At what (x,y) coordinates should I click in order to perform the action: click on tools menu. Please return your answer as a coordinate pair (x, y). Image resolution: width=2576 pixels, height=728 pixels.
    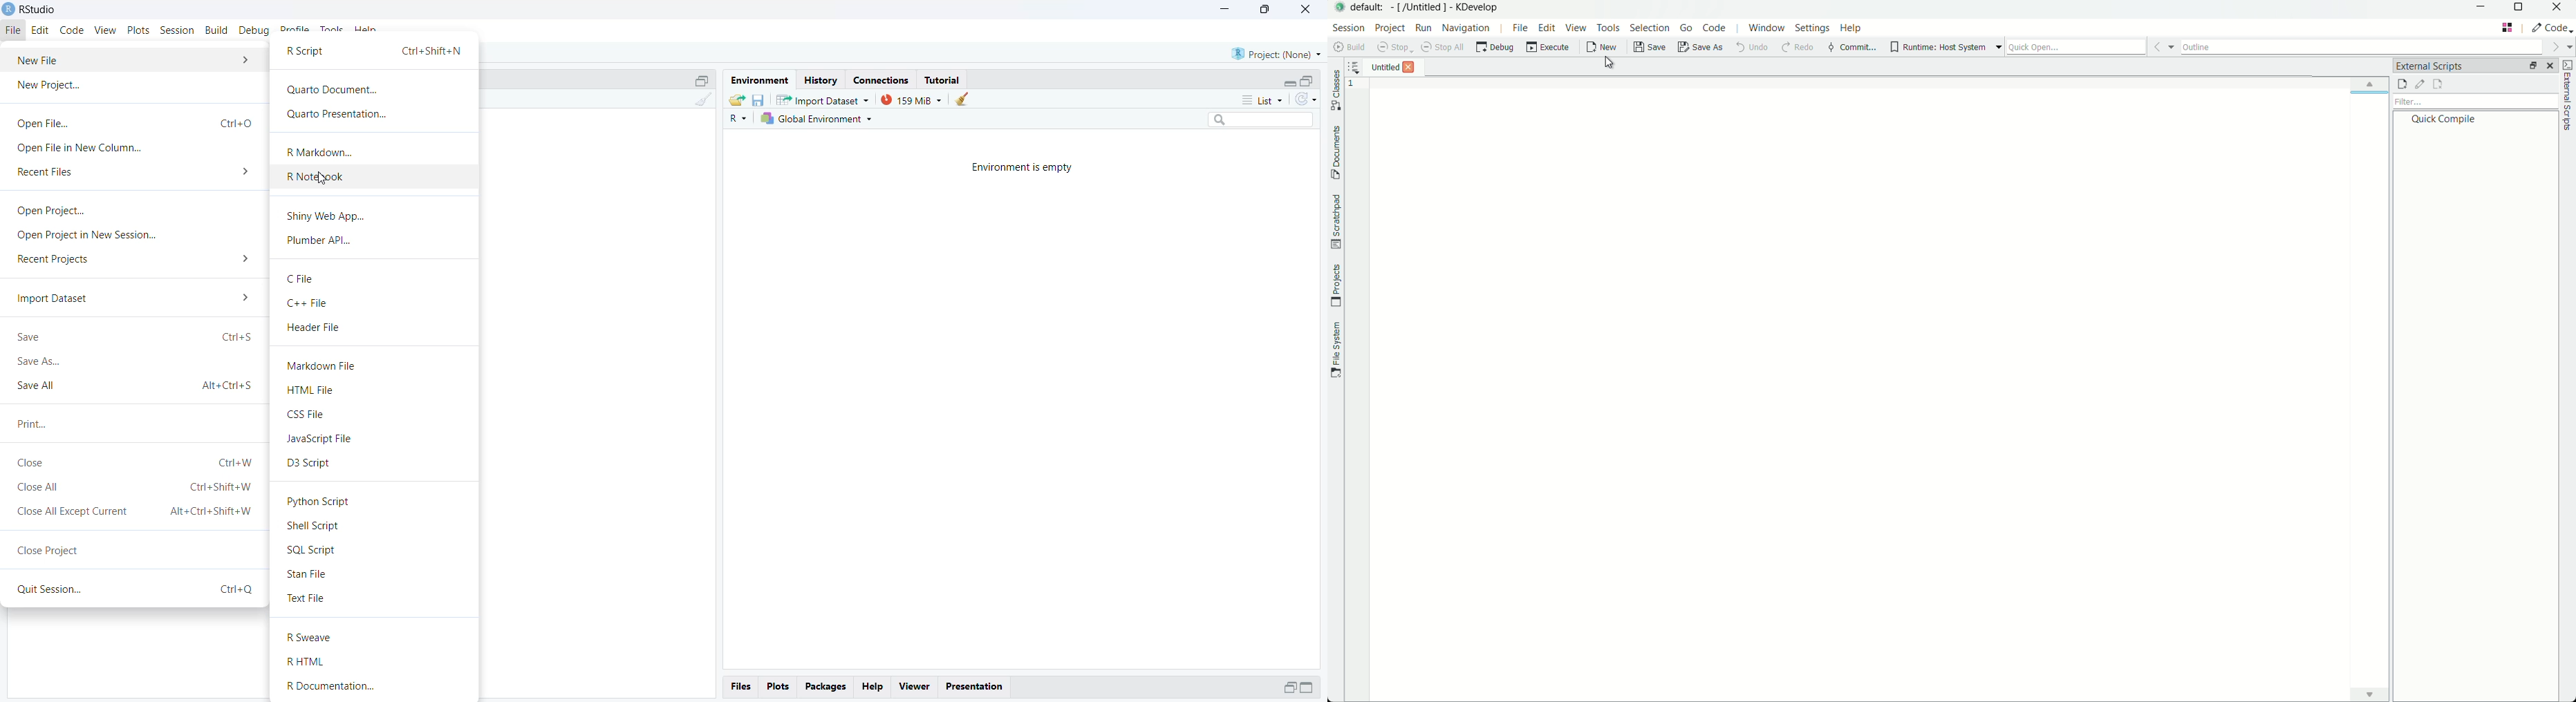
    Looking at the image, I should click on (1610, 27).